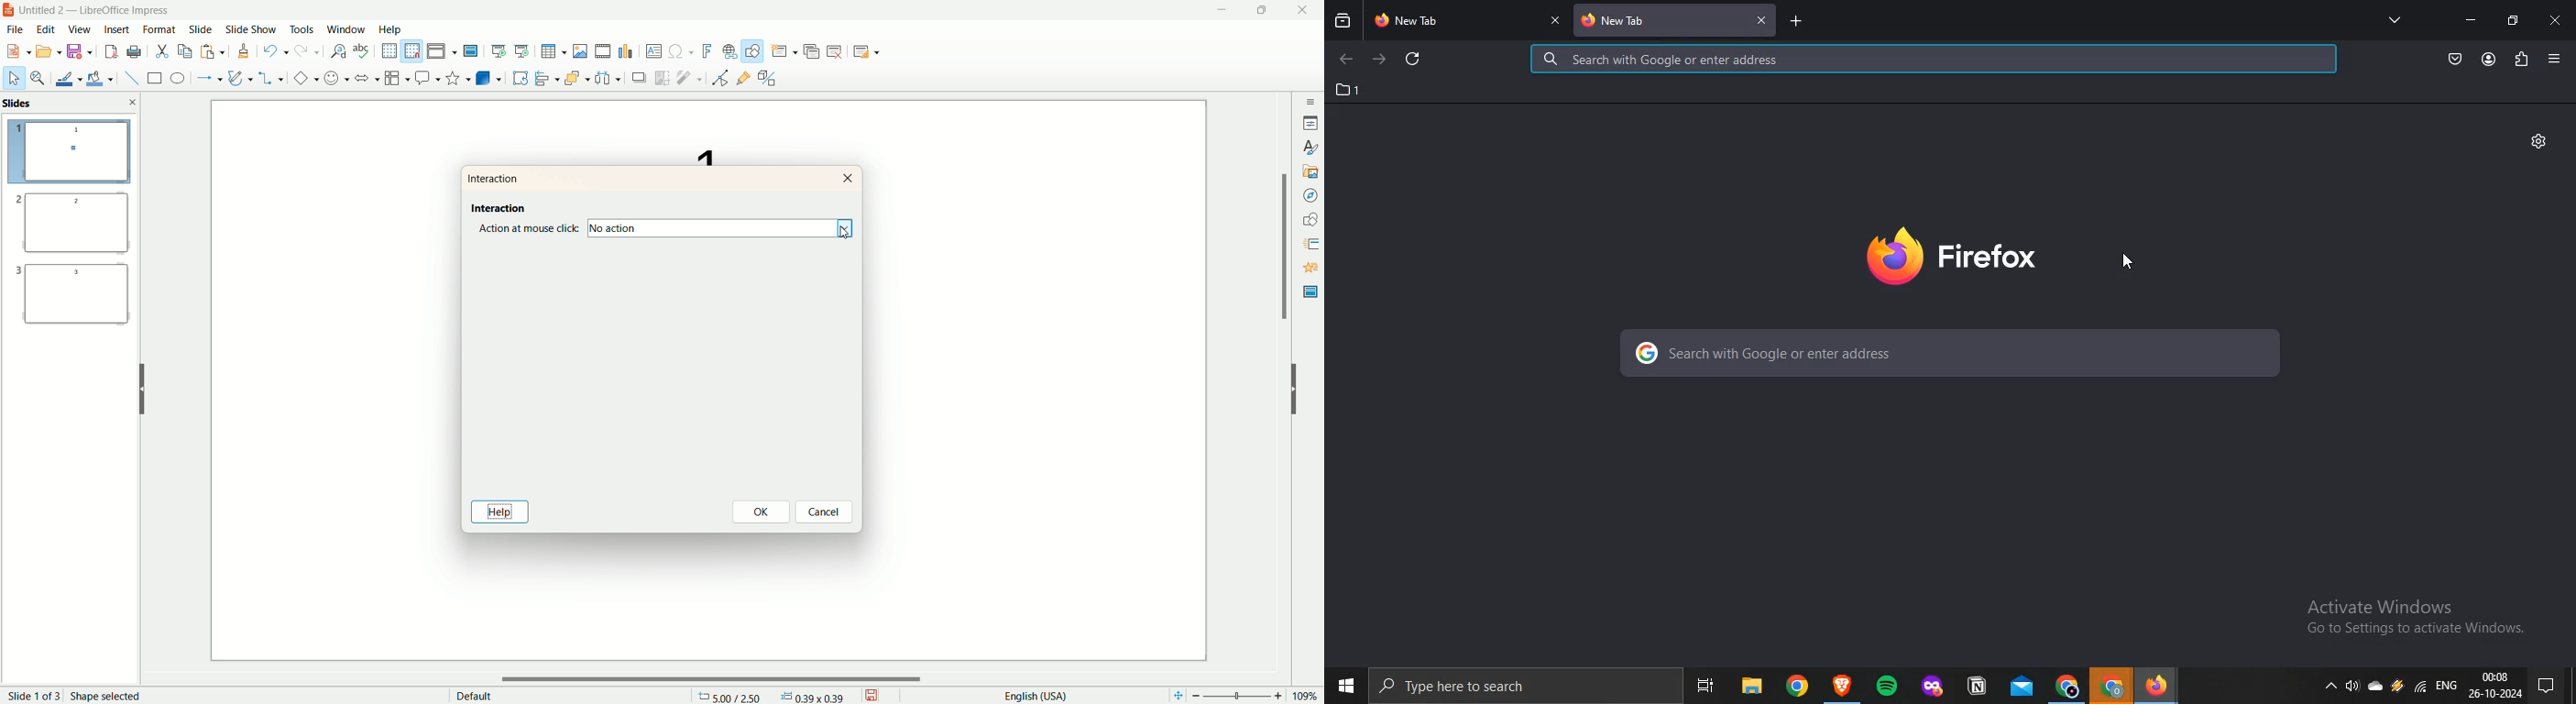 The height and width of the screenshot is (728, 2576). I want to click on style, so click(1310, 148).